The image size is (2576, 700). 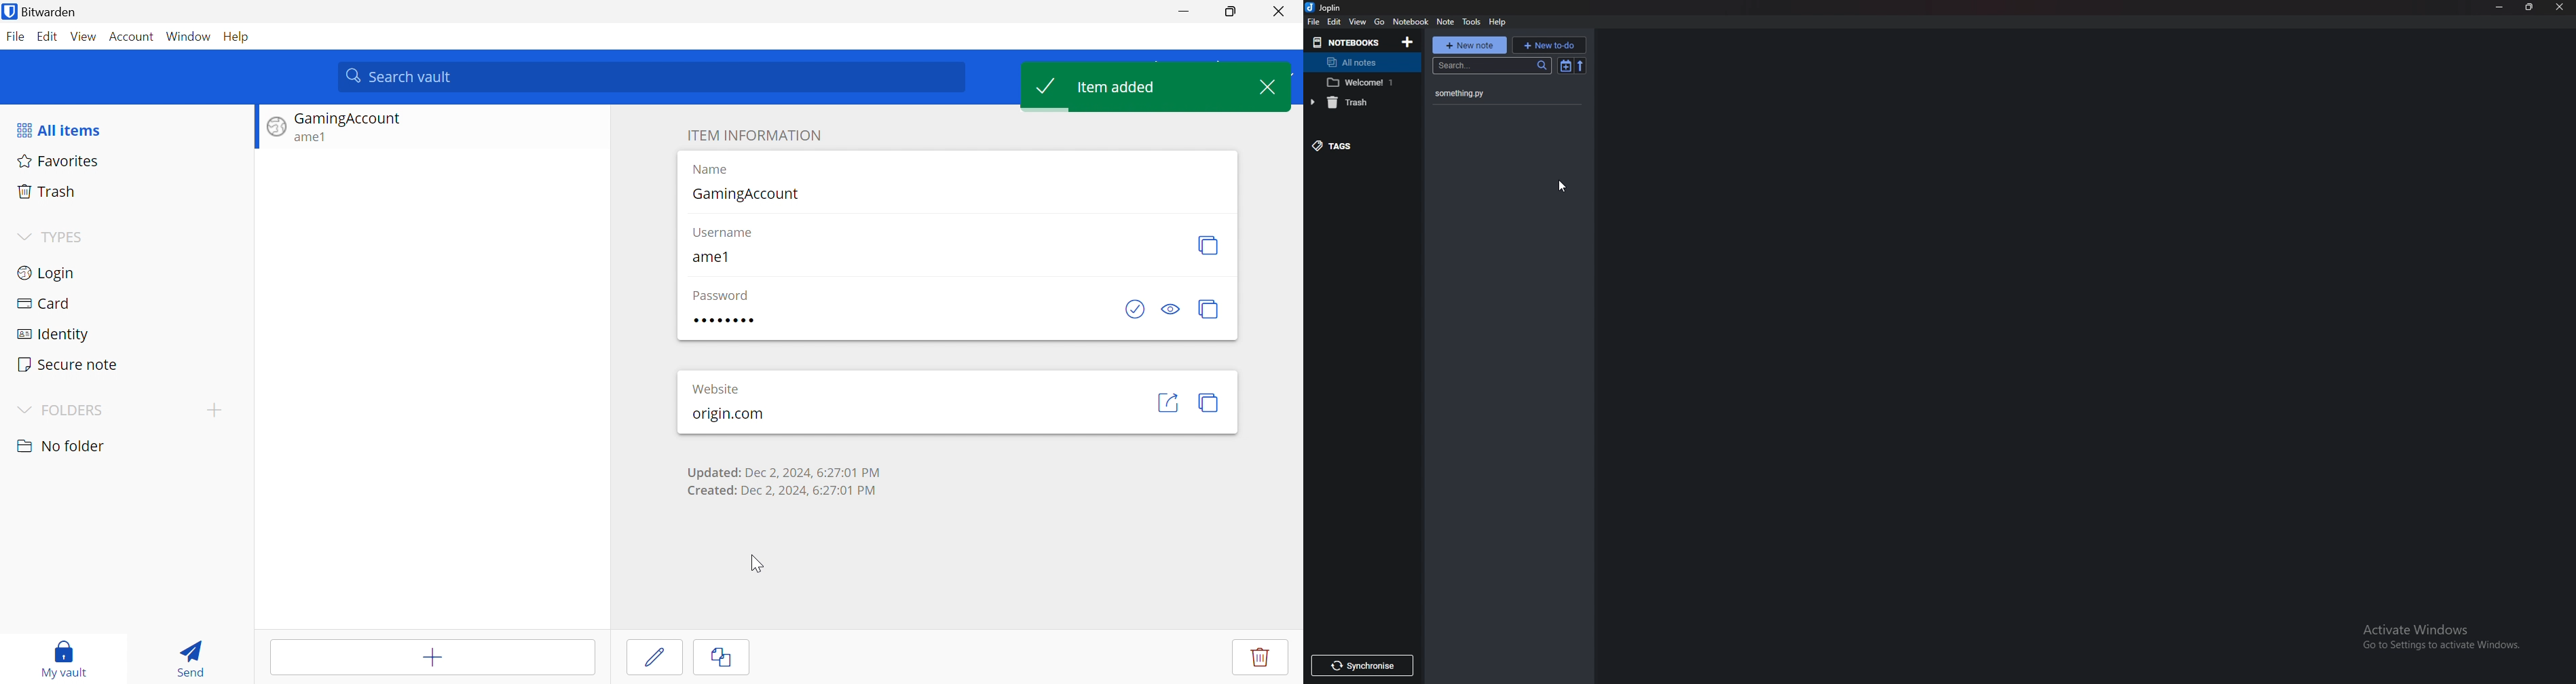 What do you see at coordinates (1472, 22) in the screenshot?
I see `tools` at bounding box center [1472, 22].